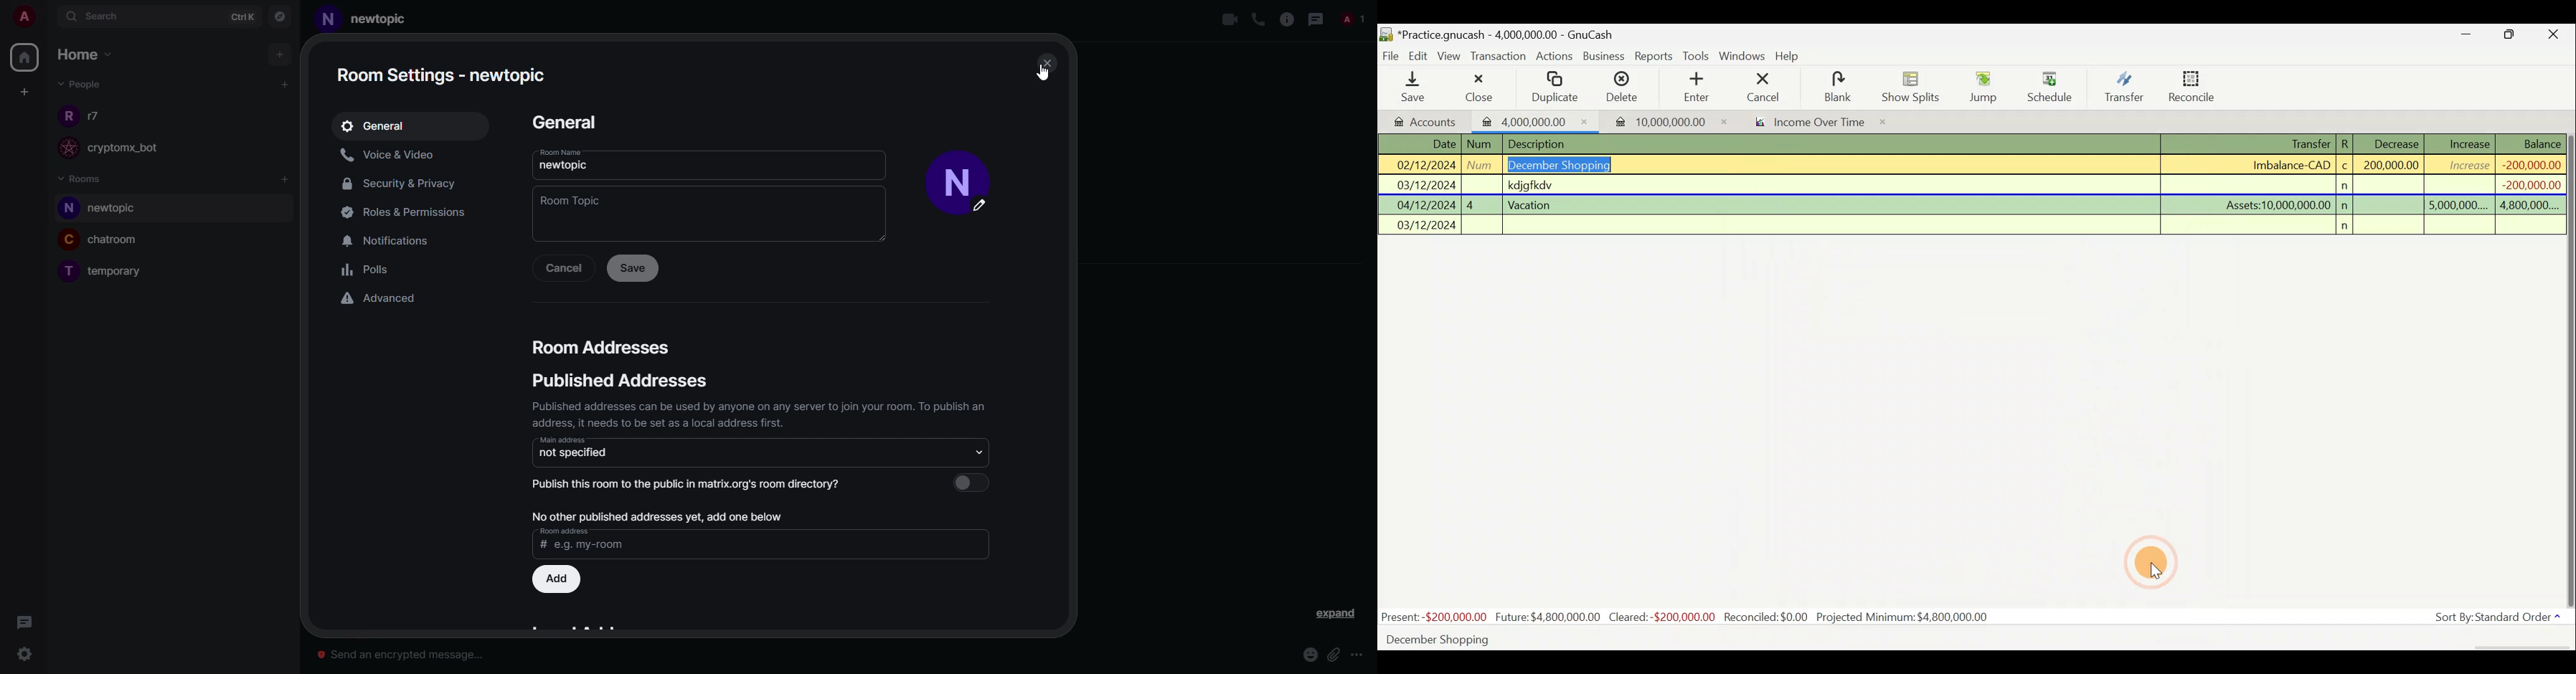 This screenshot has width=2576, height=700. Describe the element at coordinates (1620, 92) in the screenshot. I see `Delete` at that location.